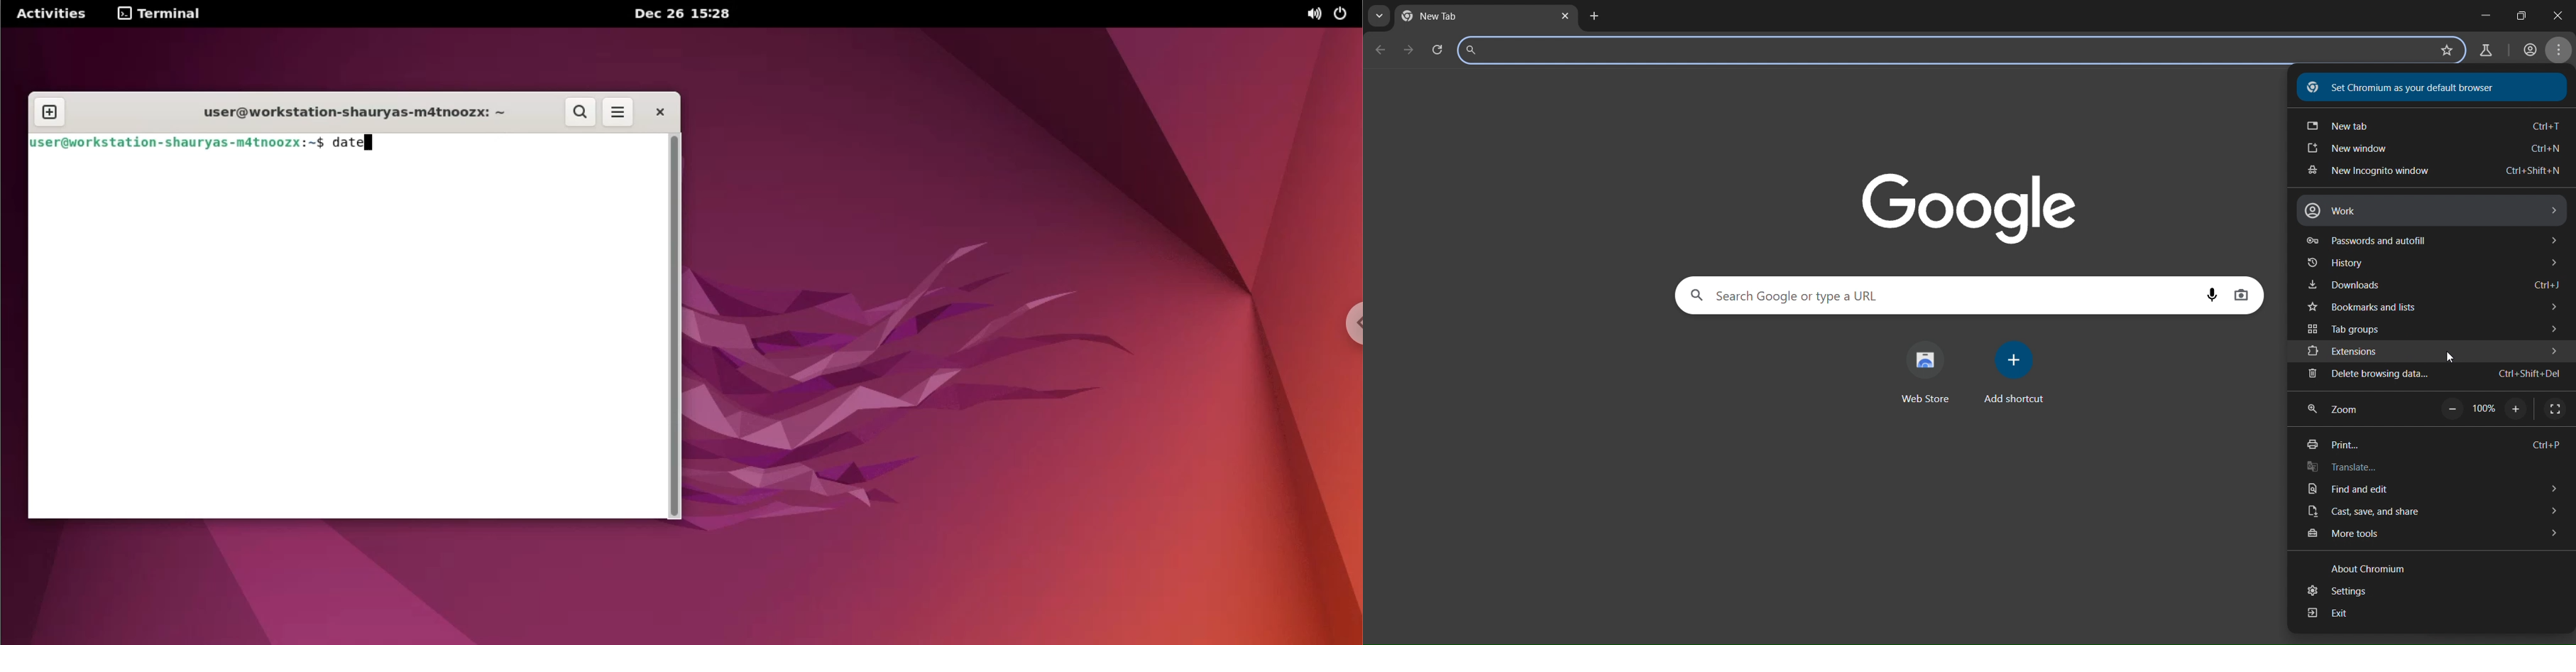 The width and height of the screenshot is (2576, 672). I want to click on Google, so click(1966, 204).